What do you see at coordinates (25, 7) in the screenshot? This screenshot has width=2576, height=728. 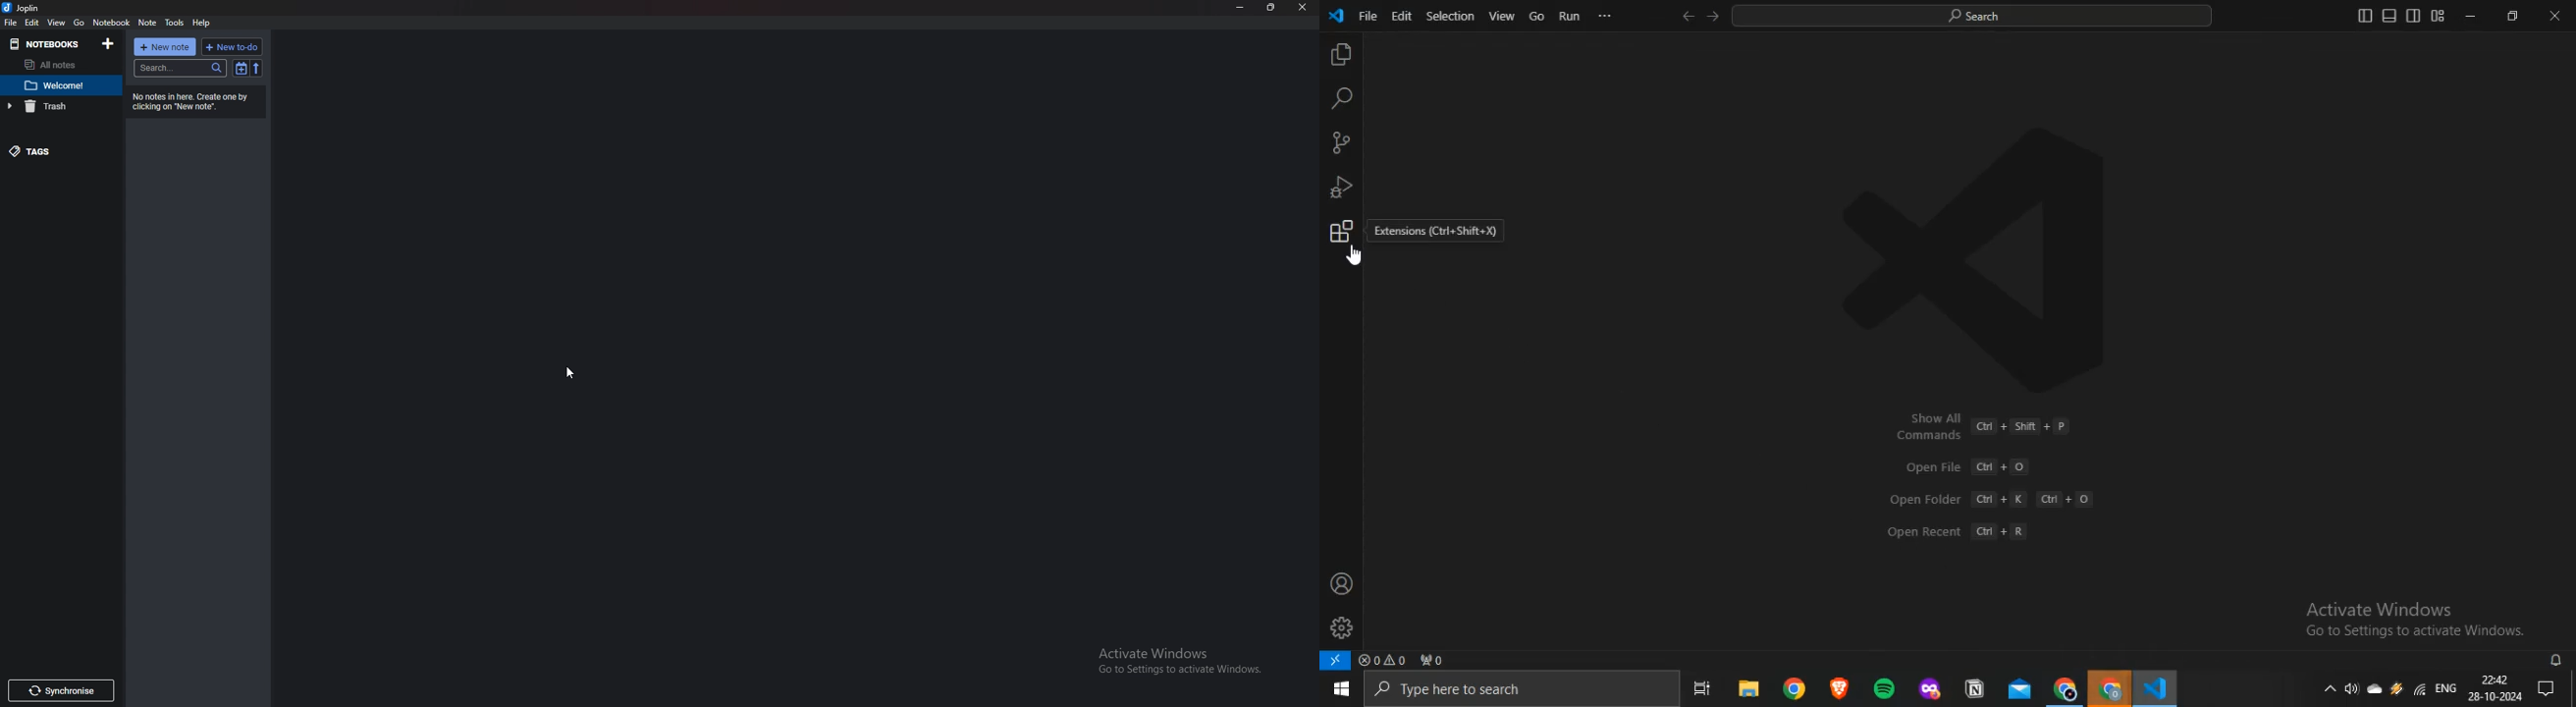 I see `joplin` at bounding box center [25, 7].